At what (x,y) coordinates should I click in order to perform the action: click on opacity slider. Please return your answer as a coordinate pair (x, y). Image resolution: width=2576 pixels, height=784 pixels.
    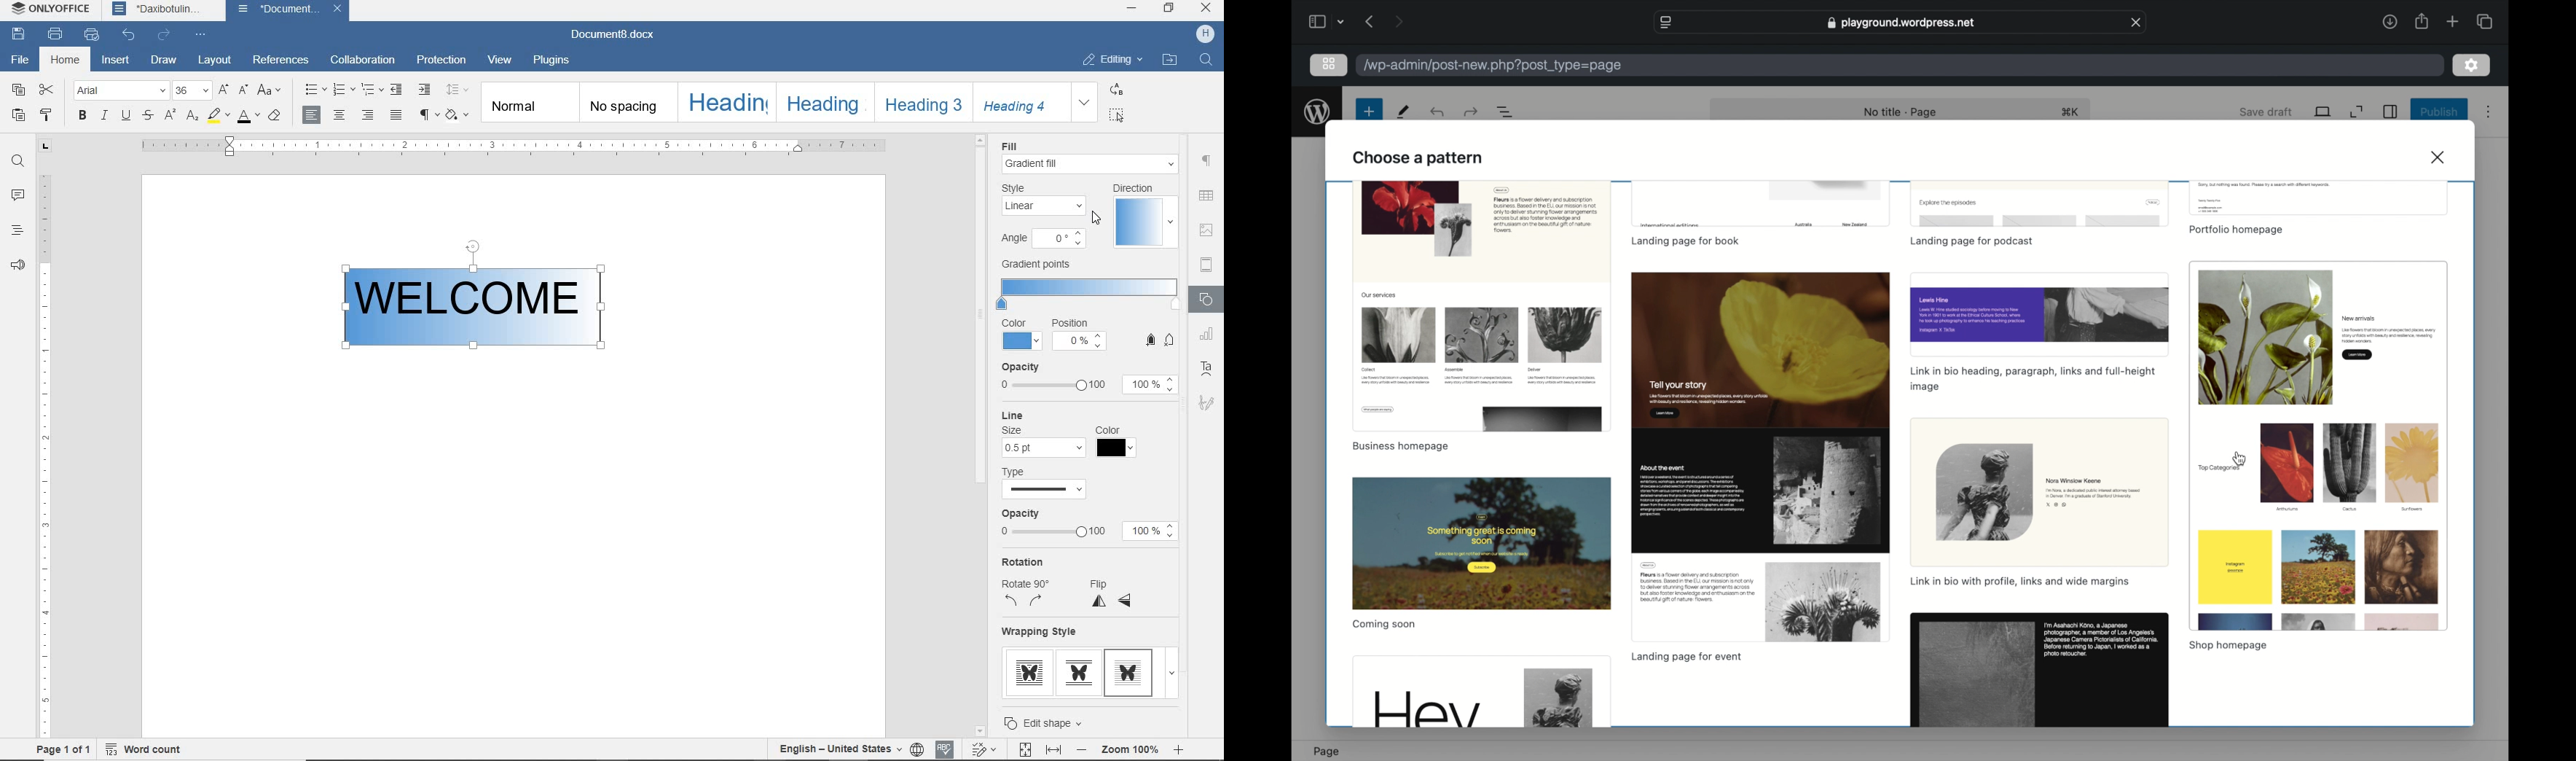
    Looking at the image, I should click on (1053, 384).